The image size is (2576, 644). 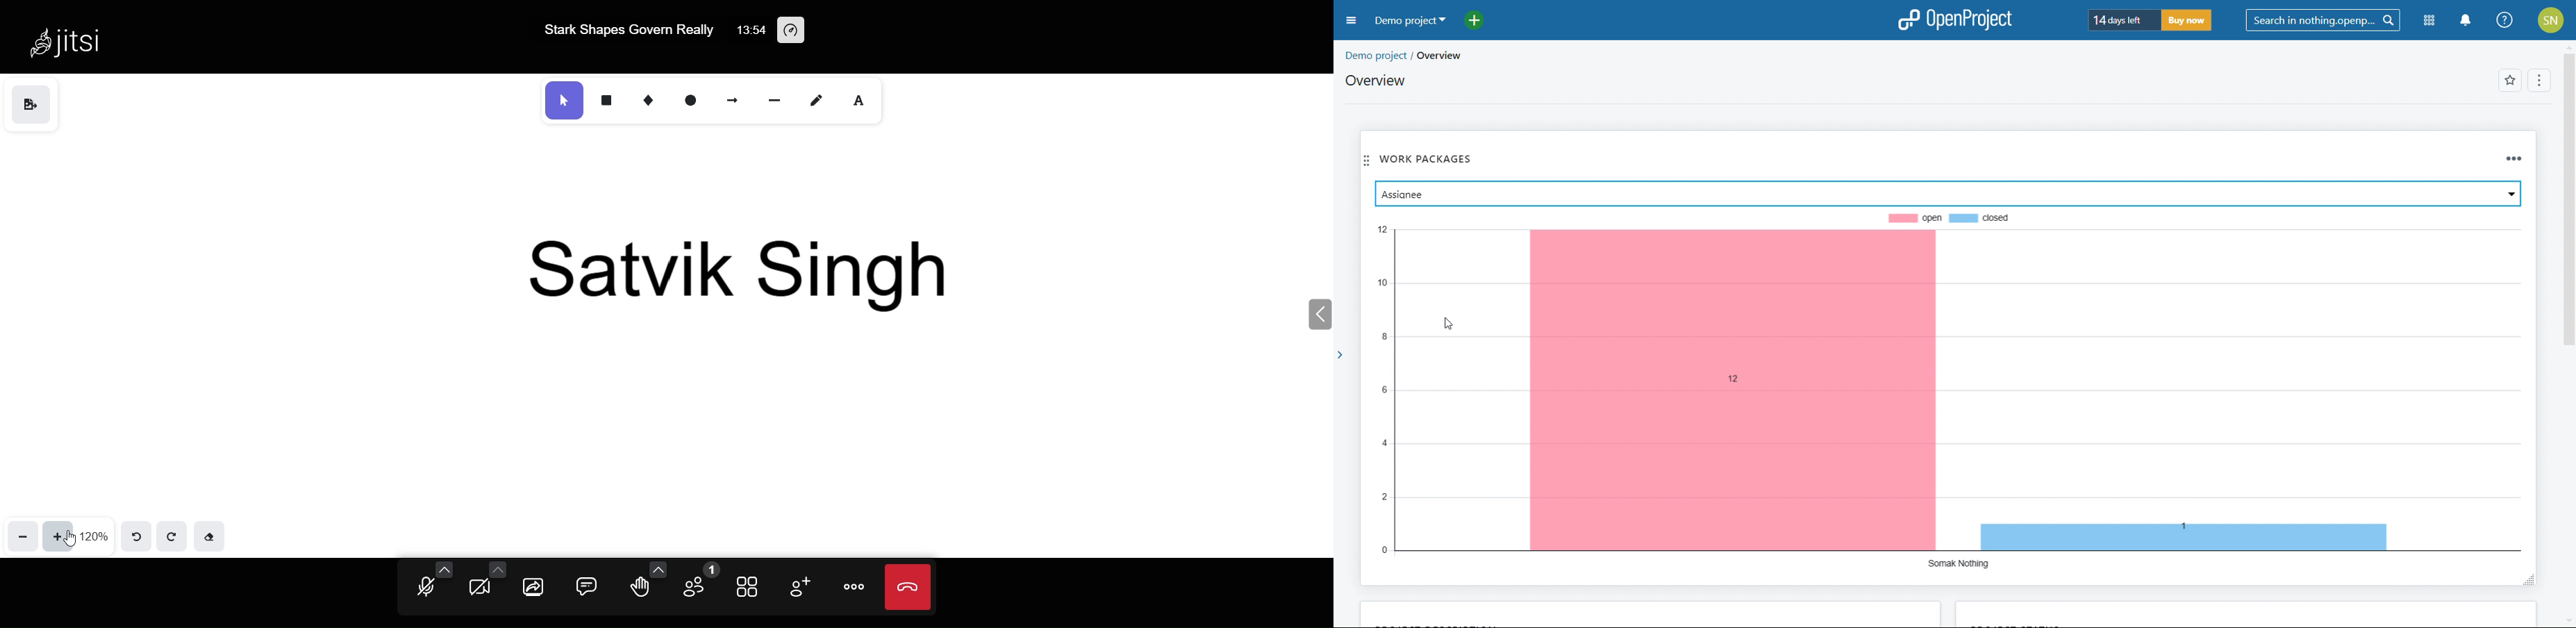 I want to click on 13:54, so click(x=747, y=29).